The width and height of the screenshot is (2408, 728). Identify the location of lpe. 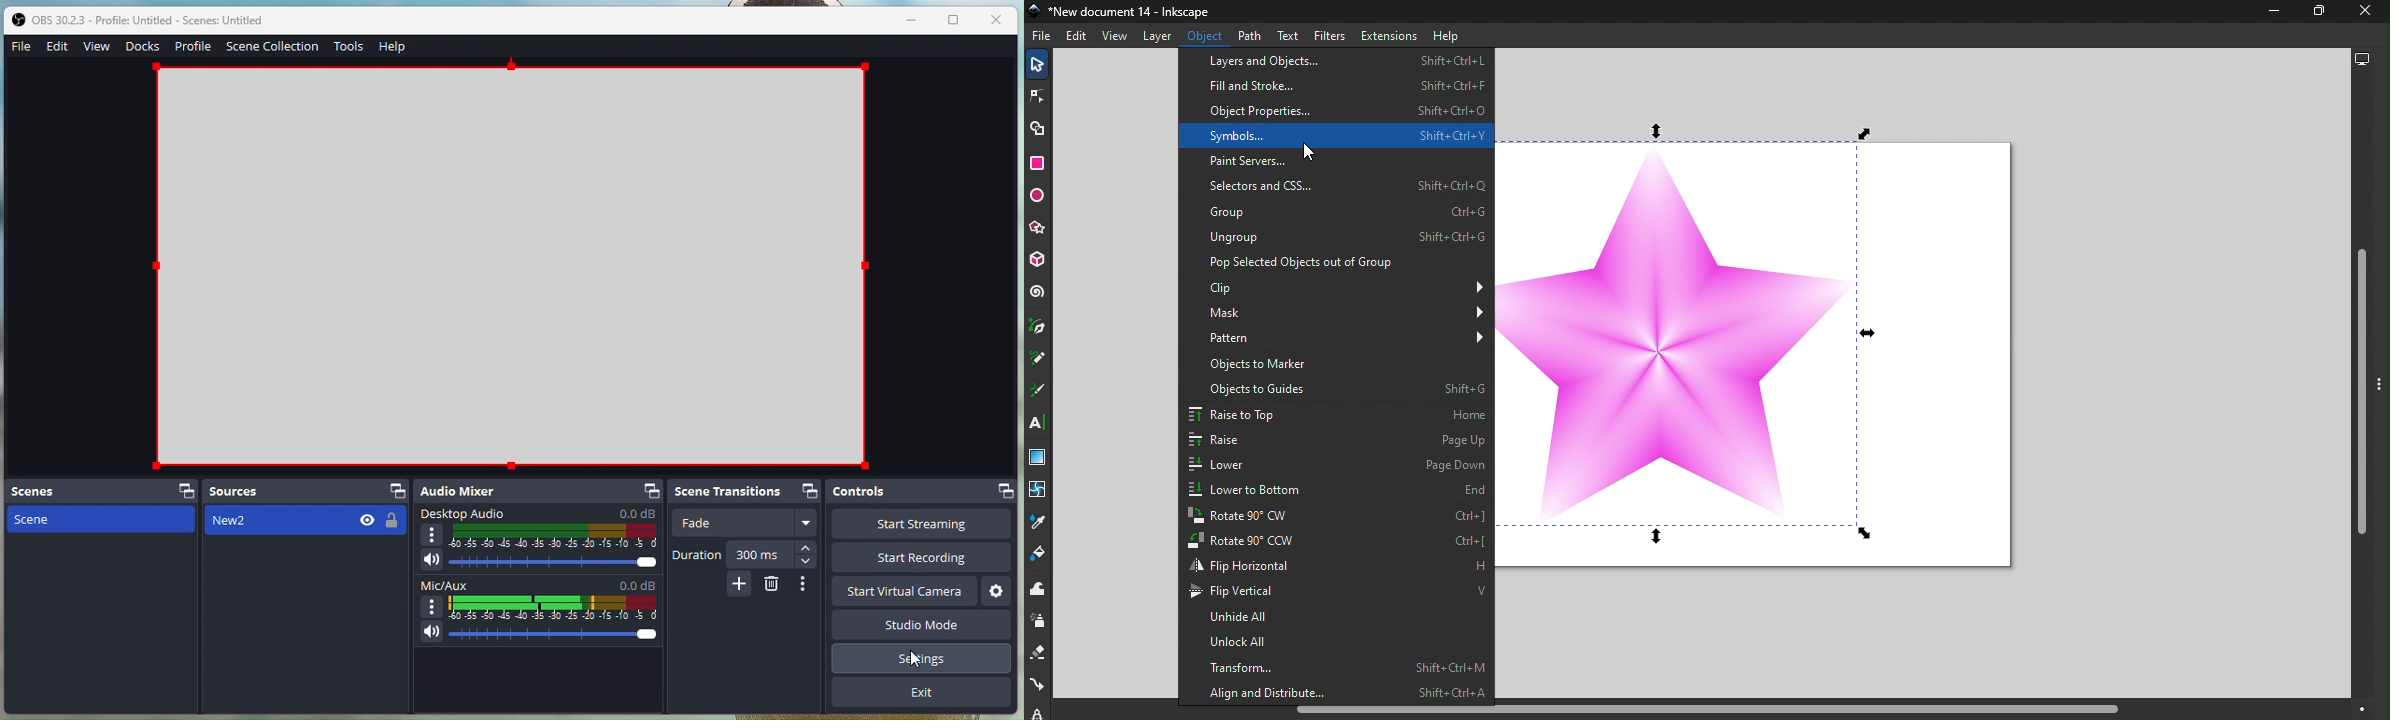
(1034, 712).